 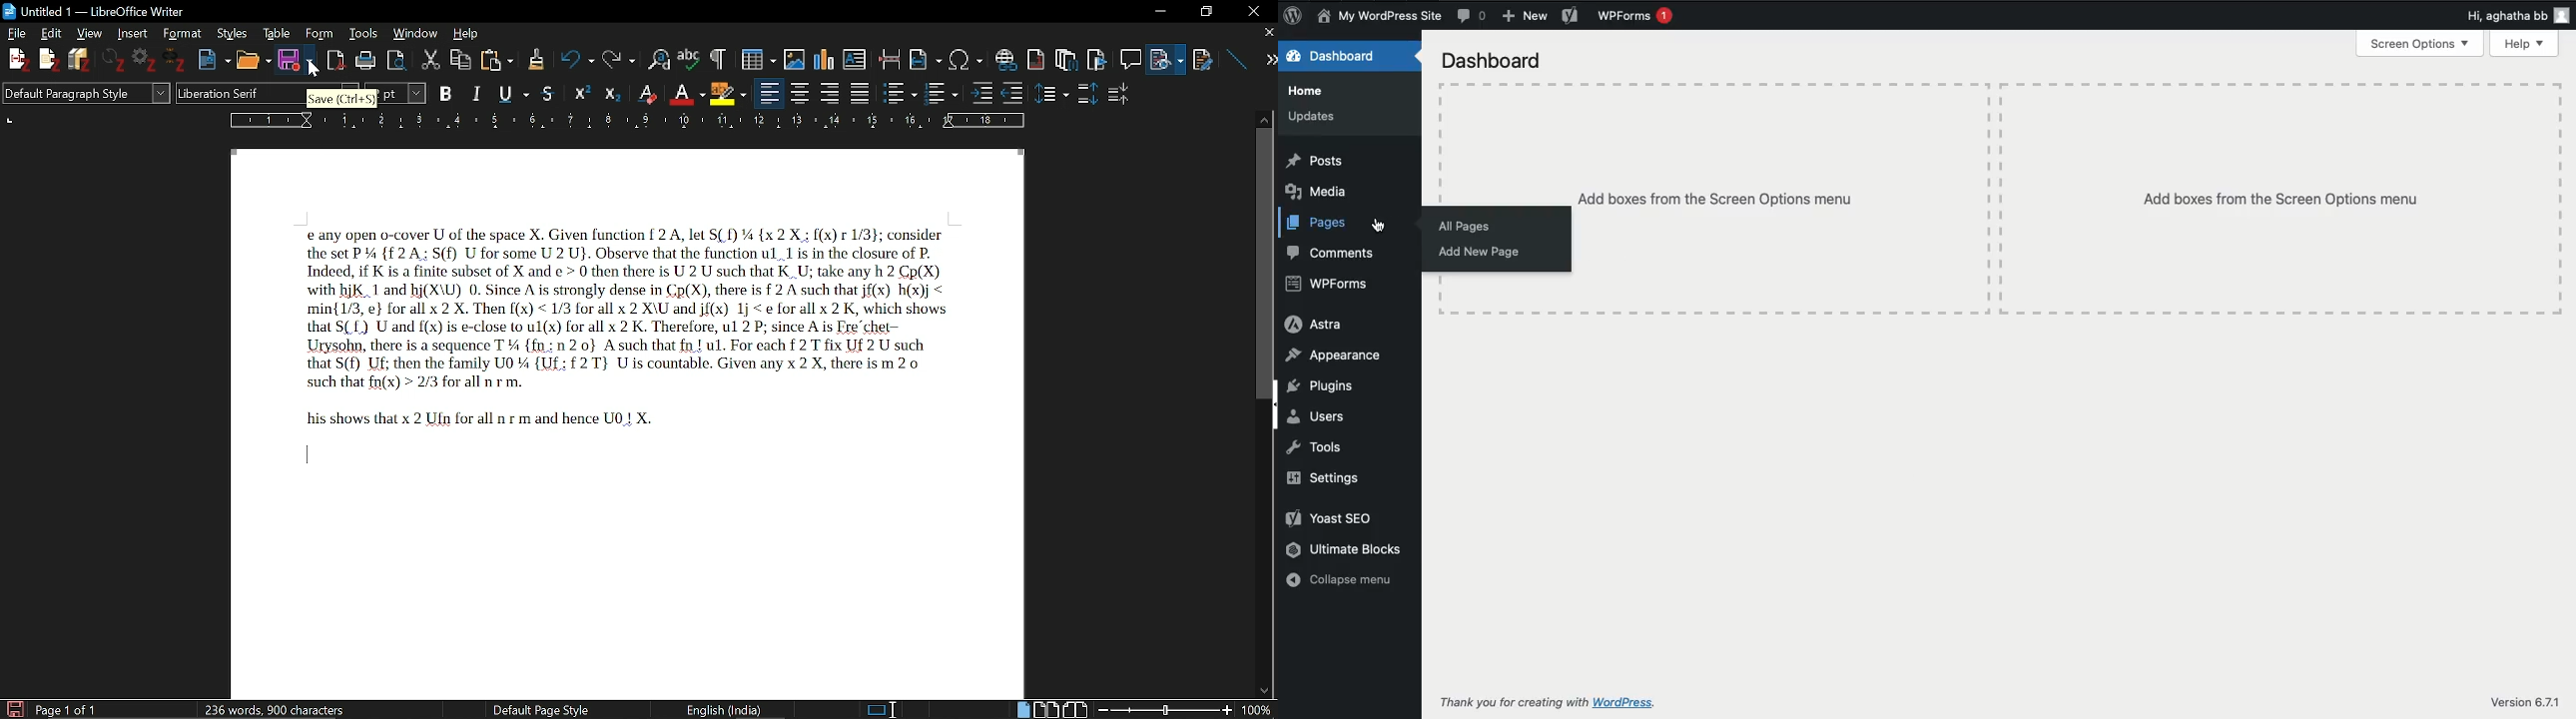 What do you see at coordinates (477, 92) in the screenshot?
I see `Italics` at bounding box center [477, 92].